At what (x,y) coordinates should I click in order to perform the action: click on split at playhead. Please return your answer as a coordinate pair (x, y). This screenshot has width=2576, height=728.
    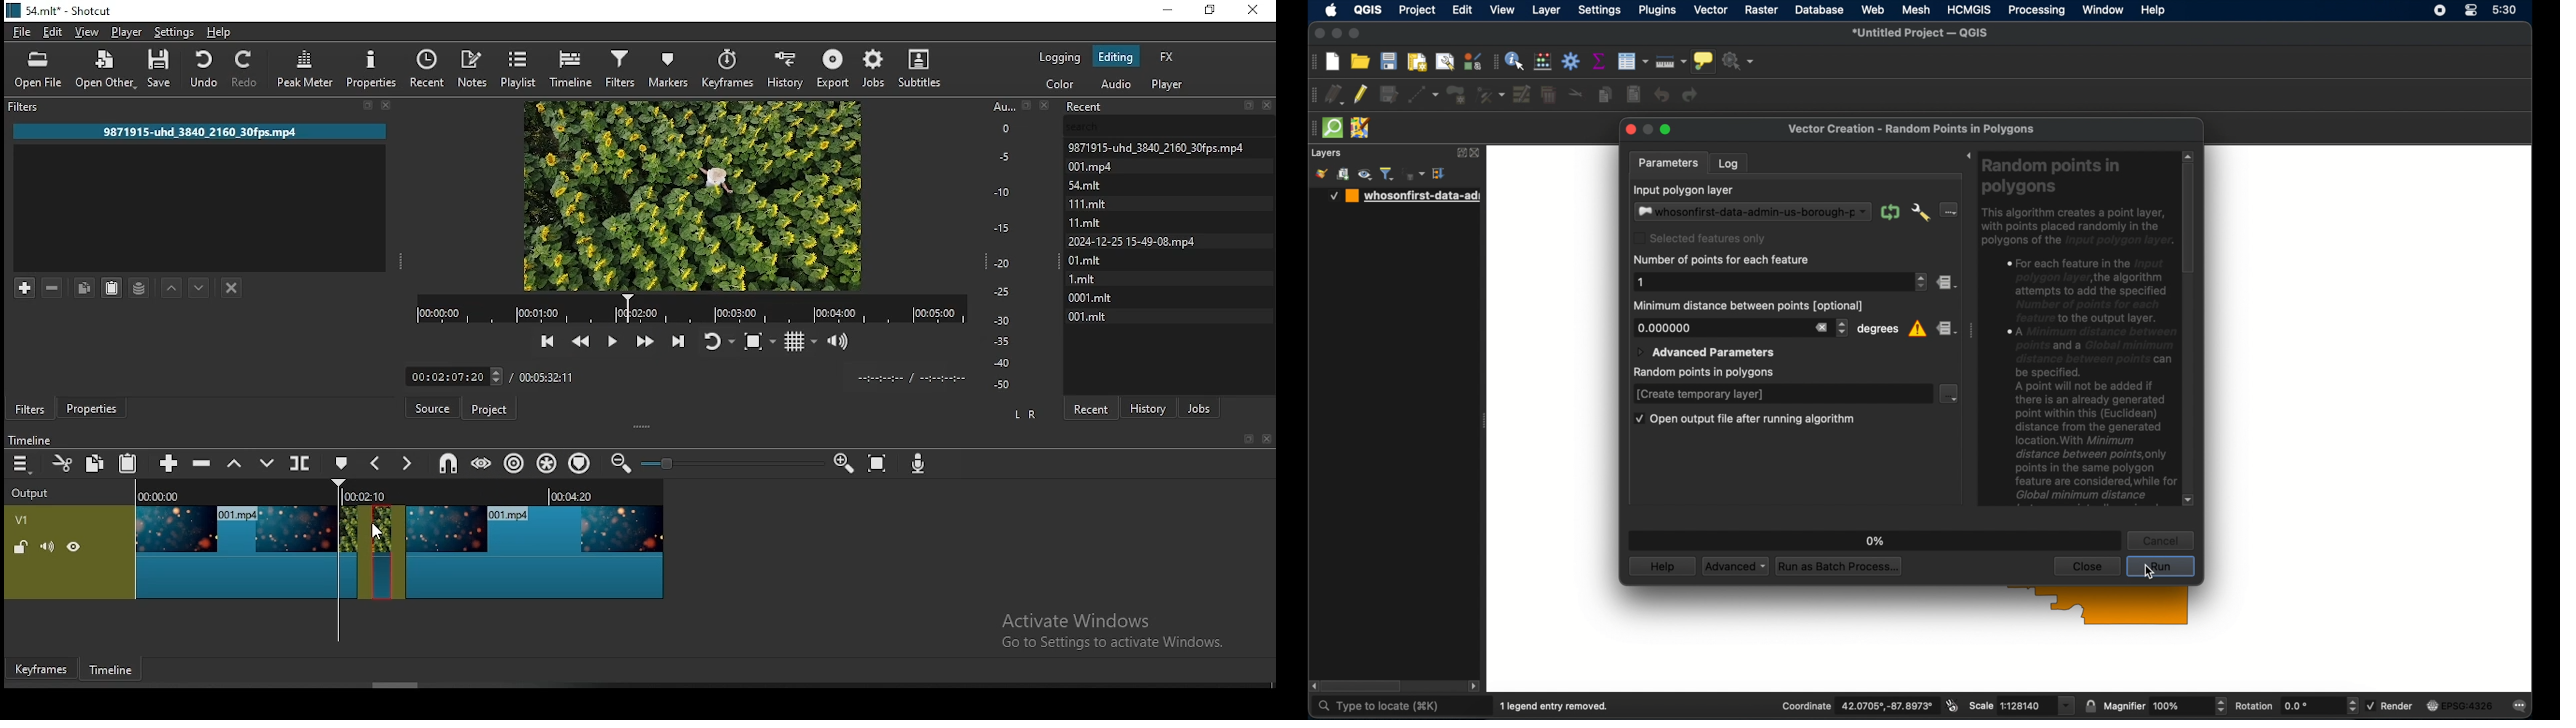
    Looking at the image, I should click on (299, 464).